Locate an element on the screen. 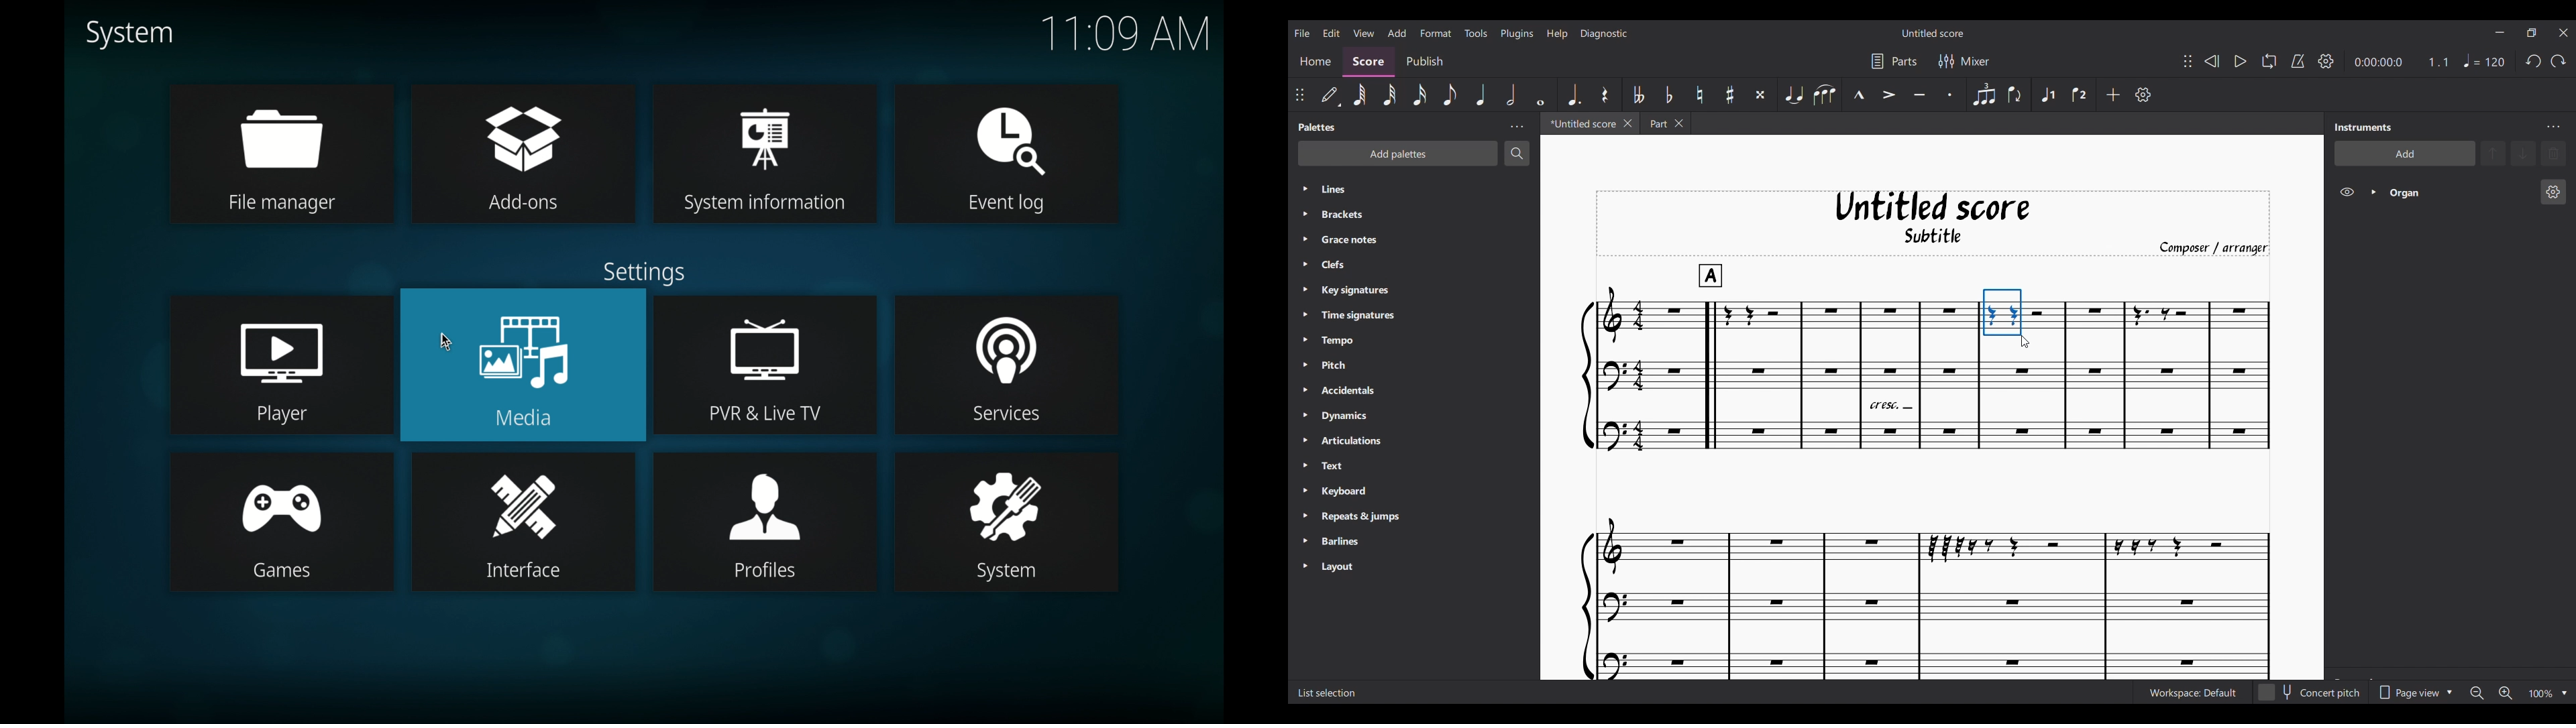 This screenshot has width=2576, height=728. View menu is located at coordinates (1364, 32).